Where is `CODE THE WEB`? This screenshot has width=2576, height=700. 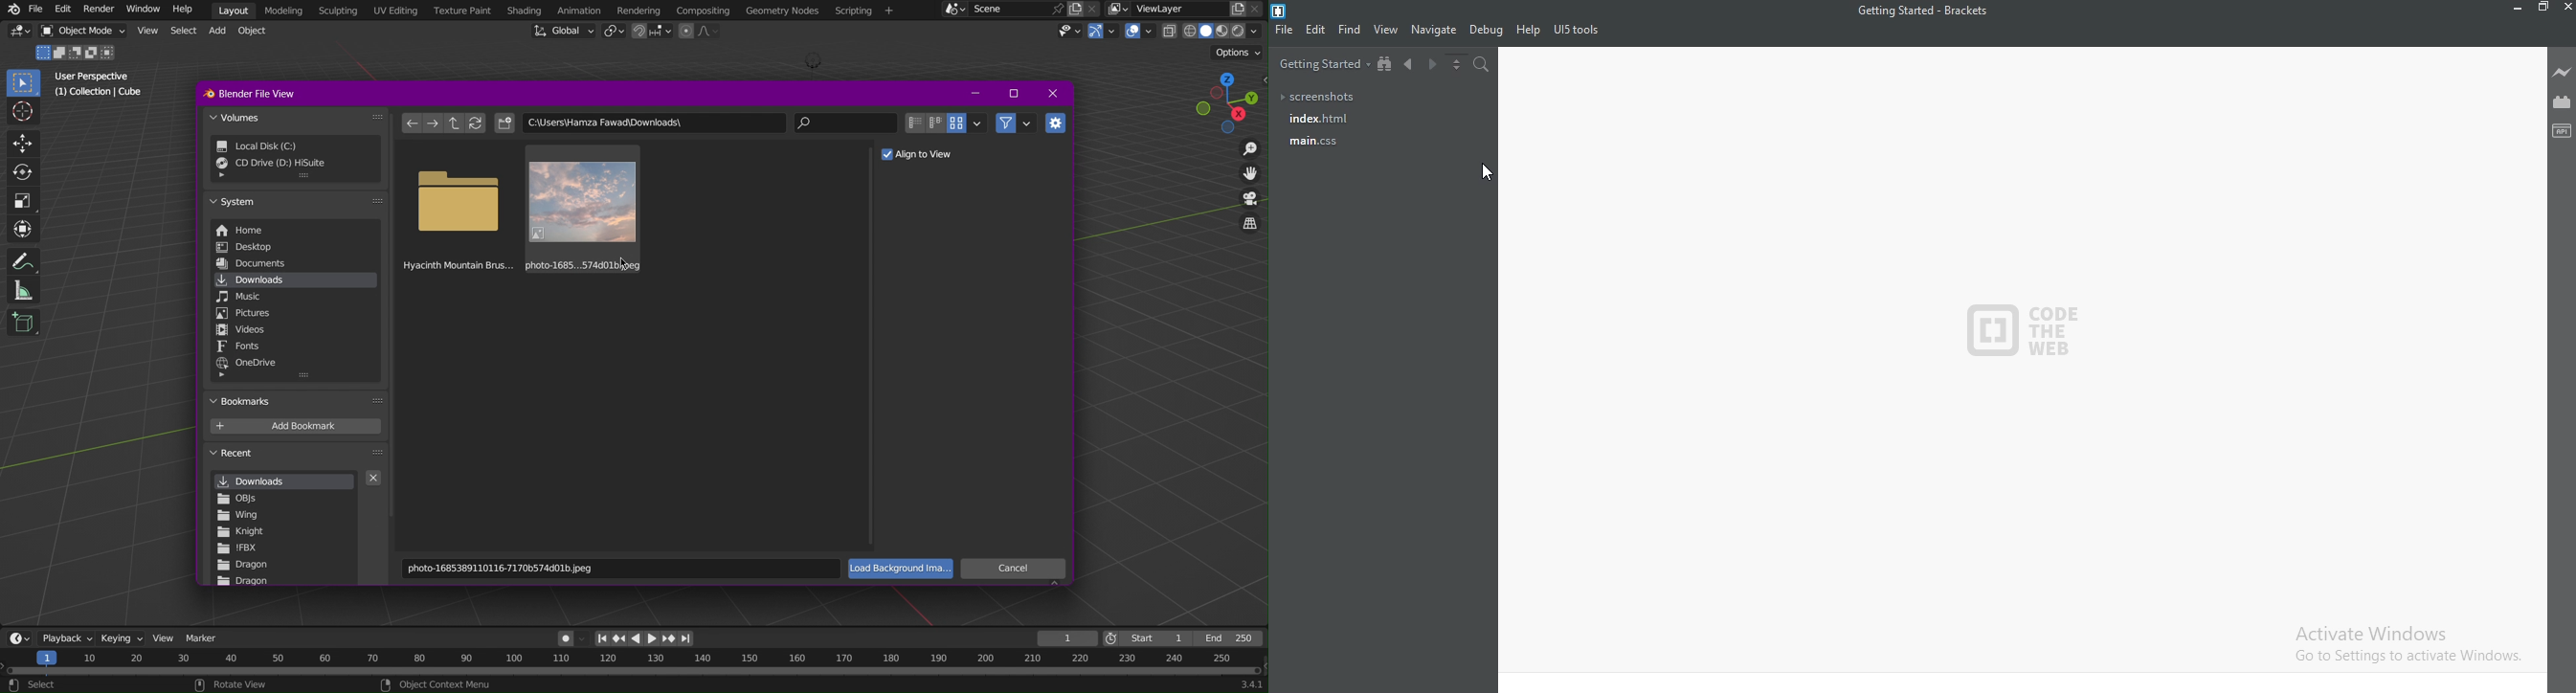
CODE THE WEB is located at coordinates (2028, 324).